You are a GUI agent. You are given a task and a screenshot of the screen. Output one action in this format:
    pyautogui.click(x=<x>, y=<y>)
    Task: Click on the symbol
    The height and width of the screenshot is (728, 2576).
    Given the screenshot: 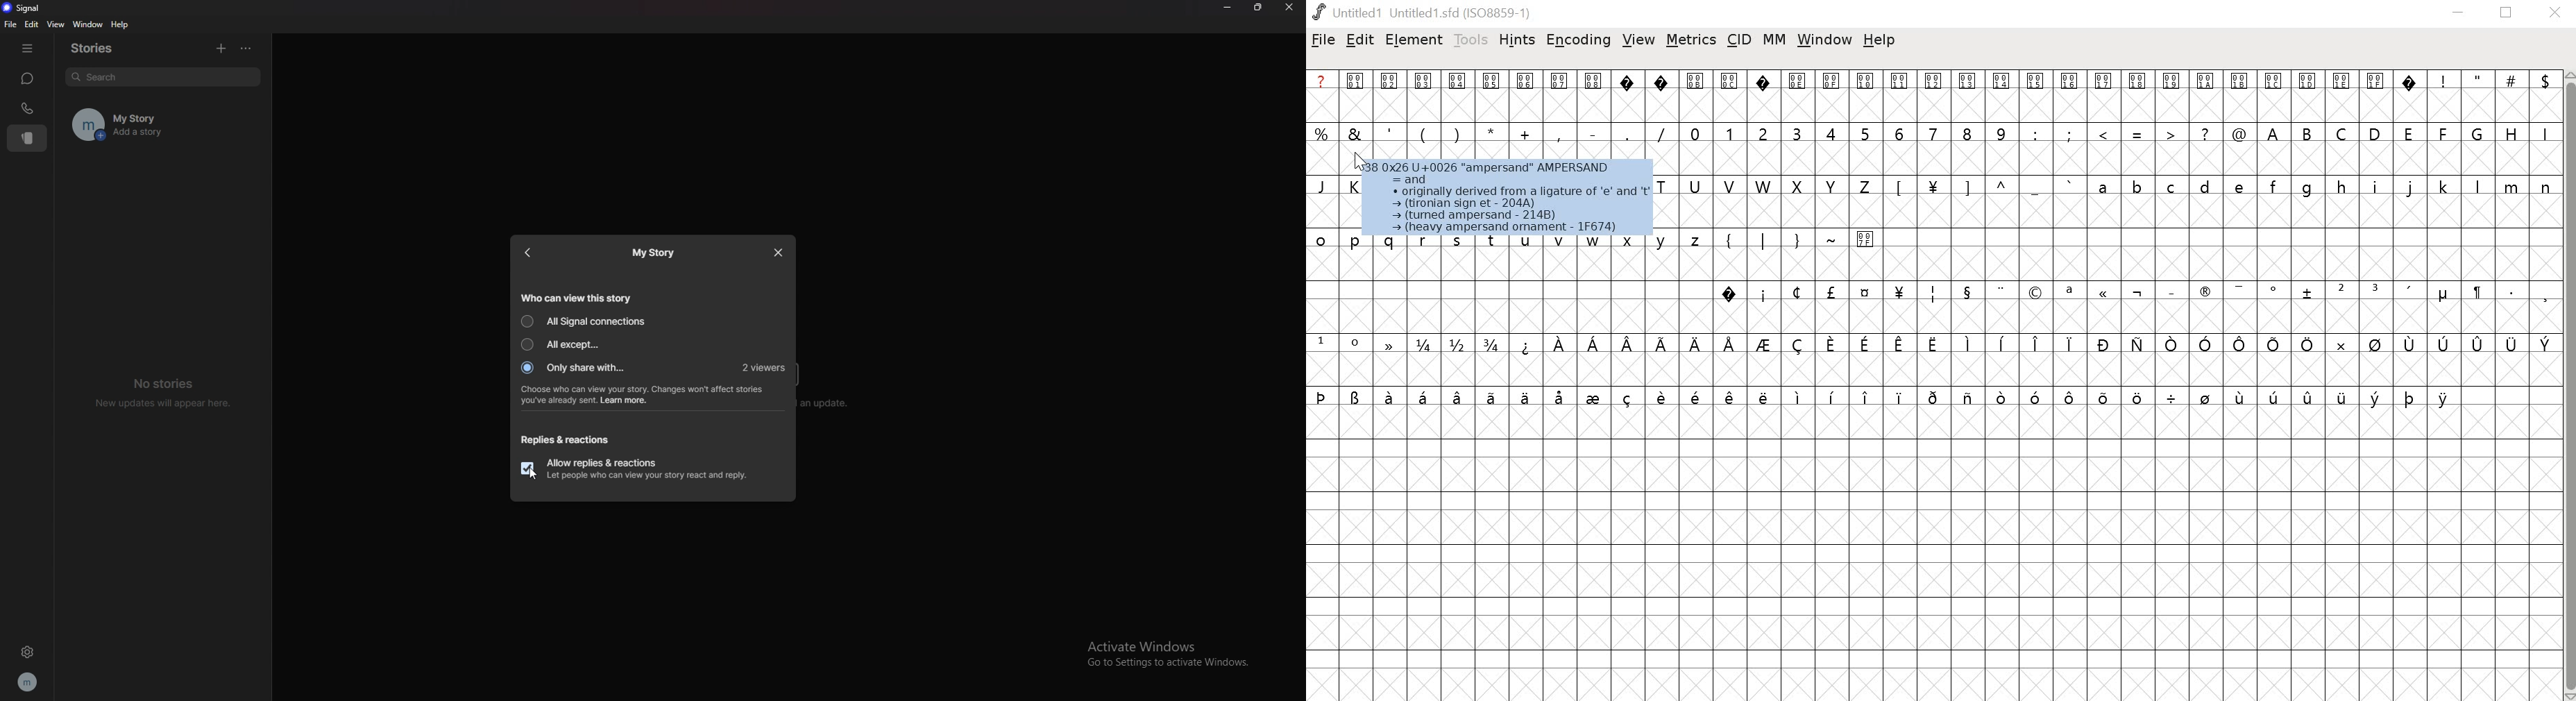 What is the action you would take?
    pyautogui.click(x=2172, y=344)
    